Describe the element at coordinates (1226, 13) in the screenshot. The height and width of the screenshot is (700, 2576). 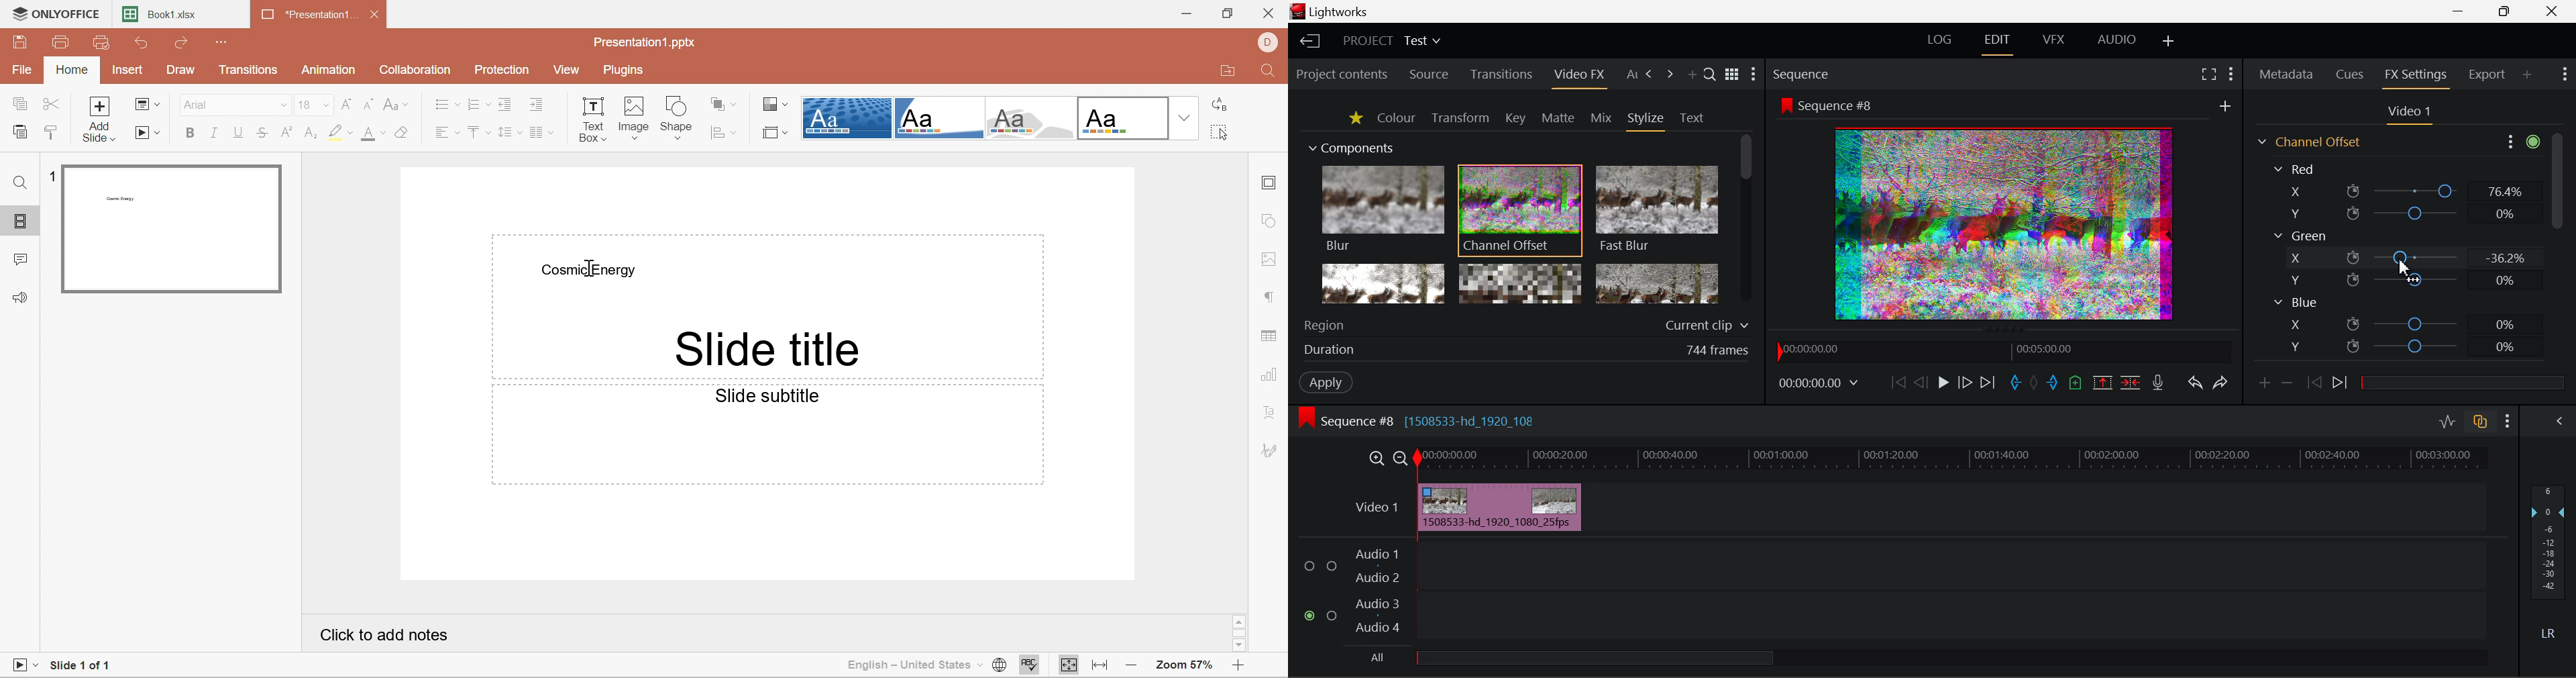
I see `Restore Down` at that location.